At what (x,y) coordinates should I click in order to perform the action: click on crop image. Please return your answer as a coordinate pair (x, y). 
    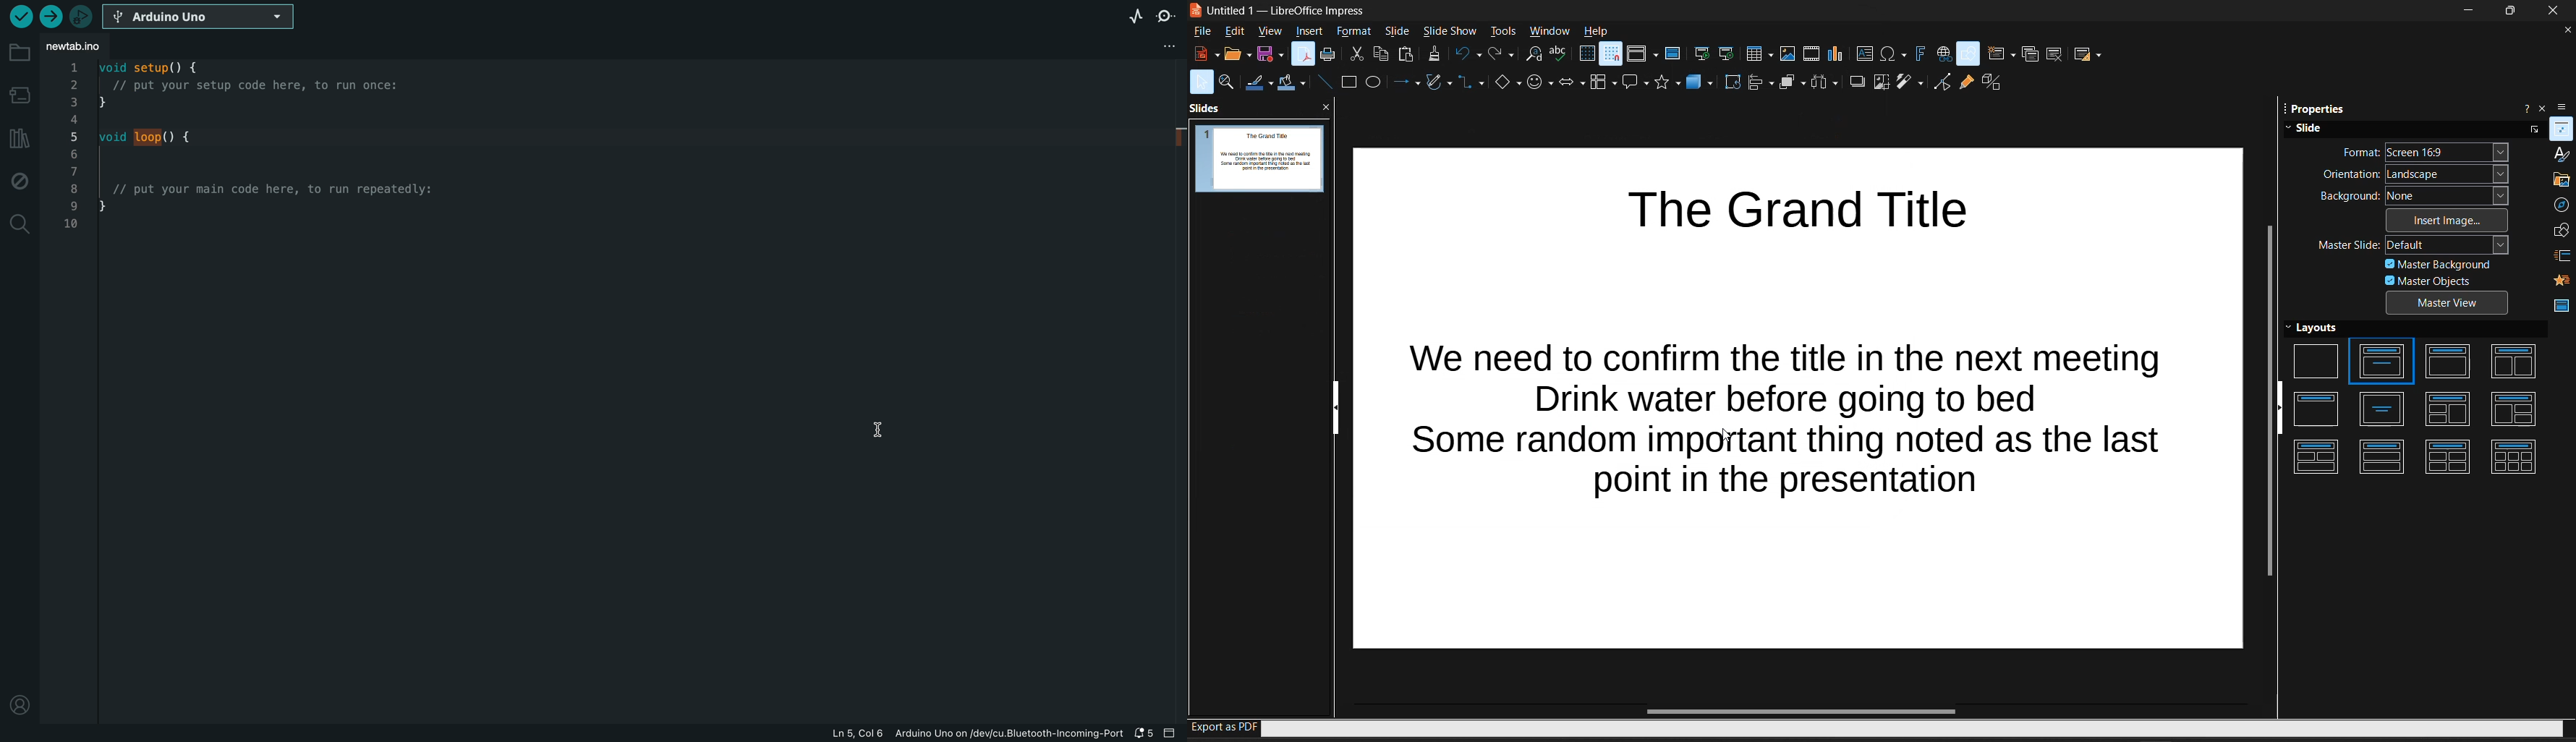
    Looking at the image, I should click on (1881, 82).